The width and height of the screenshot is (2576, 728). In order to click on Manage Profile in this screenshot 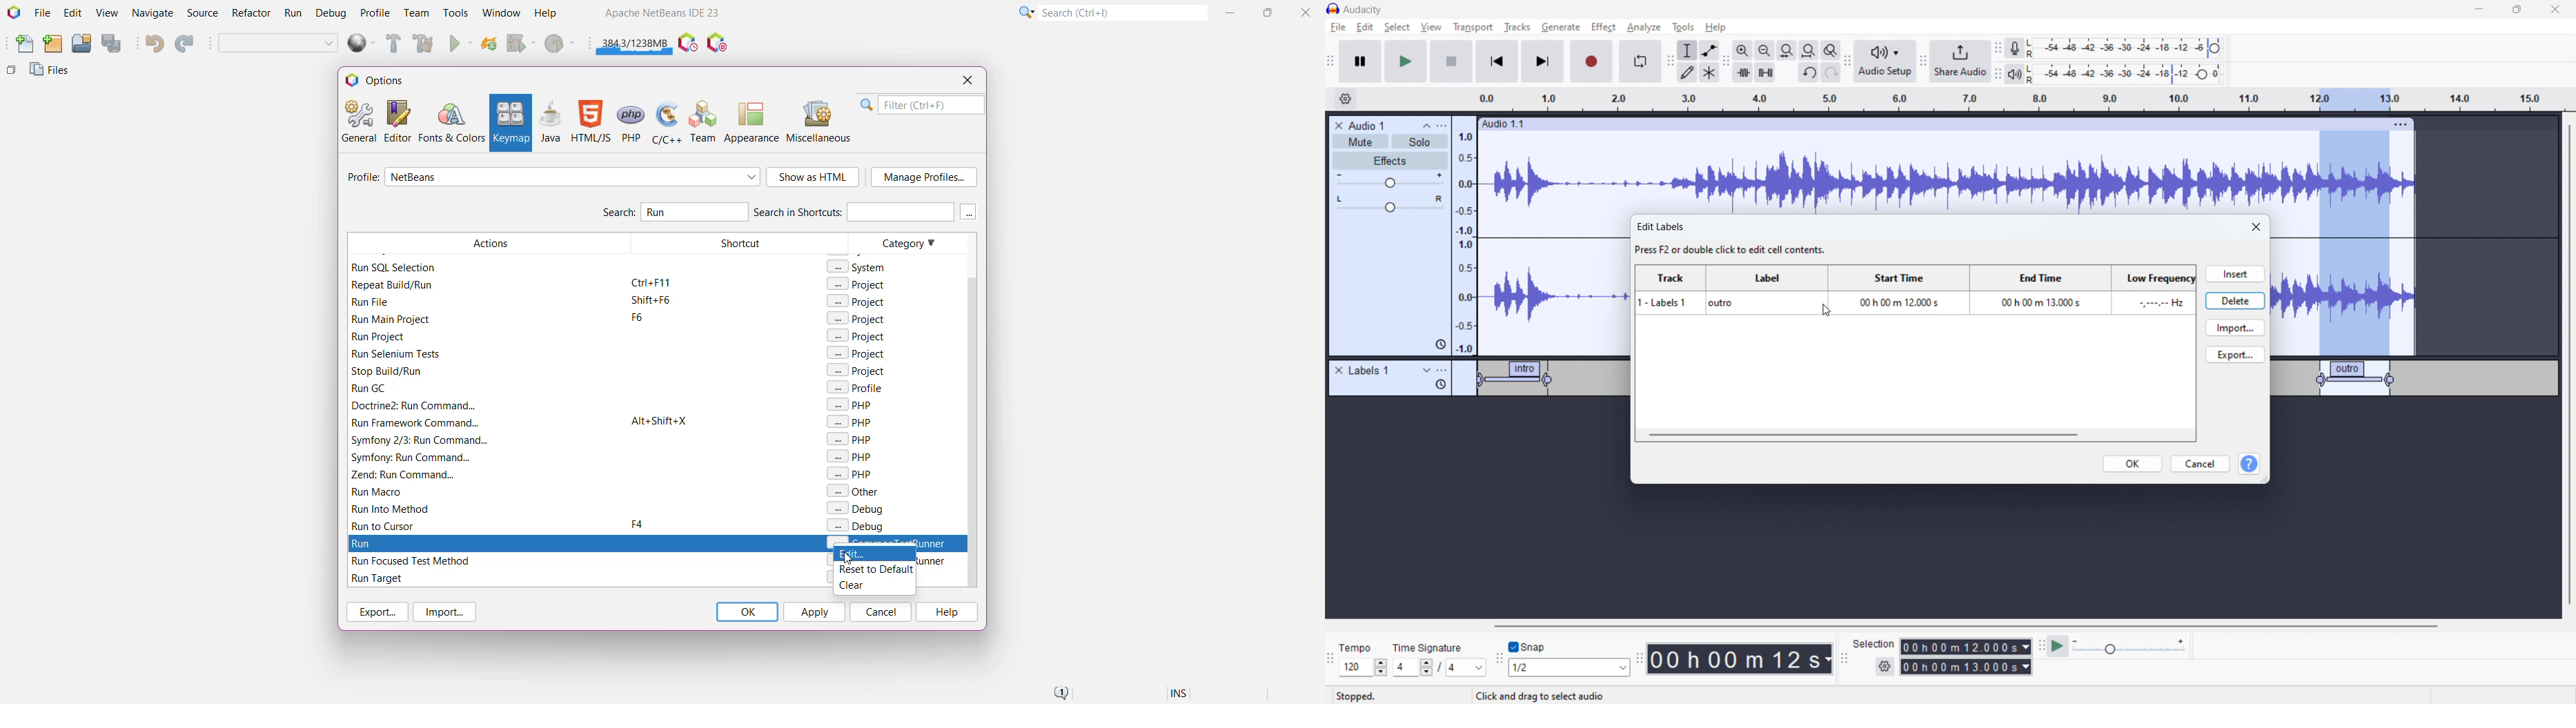, I will do `click(924, 177)`.